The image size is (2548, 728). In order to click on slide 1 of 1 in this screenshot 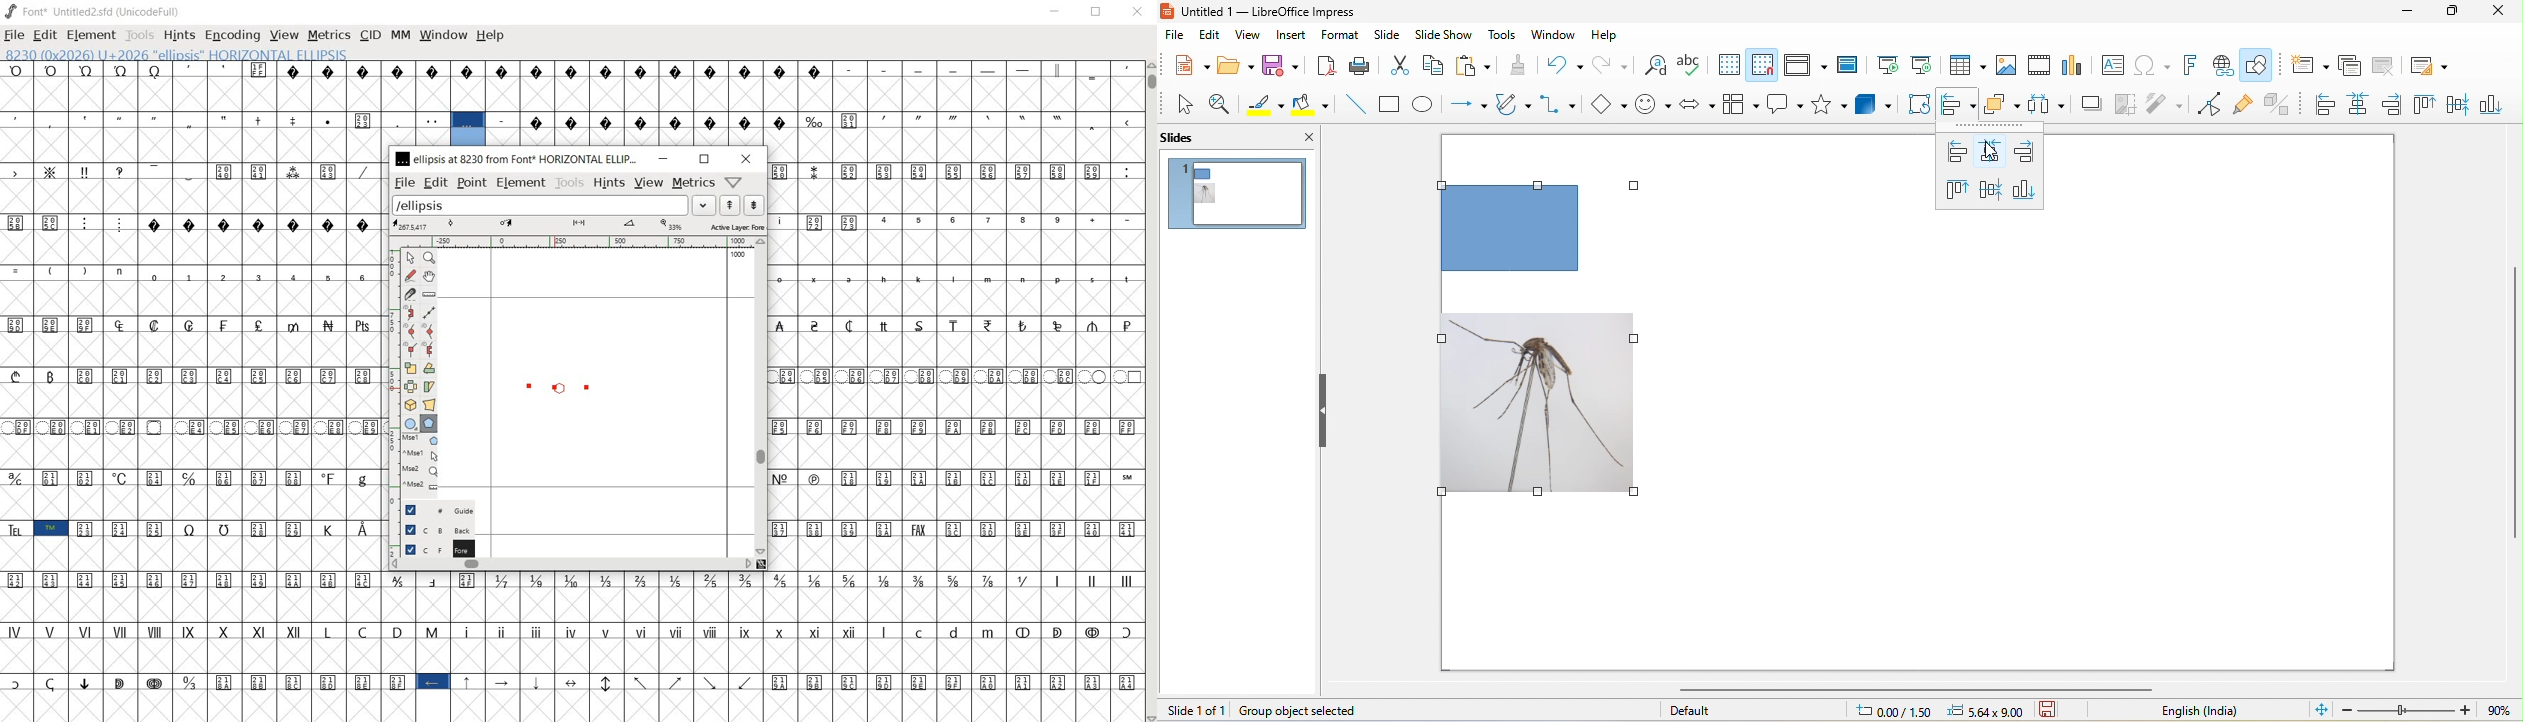, I will do `click(1195, 710)`.